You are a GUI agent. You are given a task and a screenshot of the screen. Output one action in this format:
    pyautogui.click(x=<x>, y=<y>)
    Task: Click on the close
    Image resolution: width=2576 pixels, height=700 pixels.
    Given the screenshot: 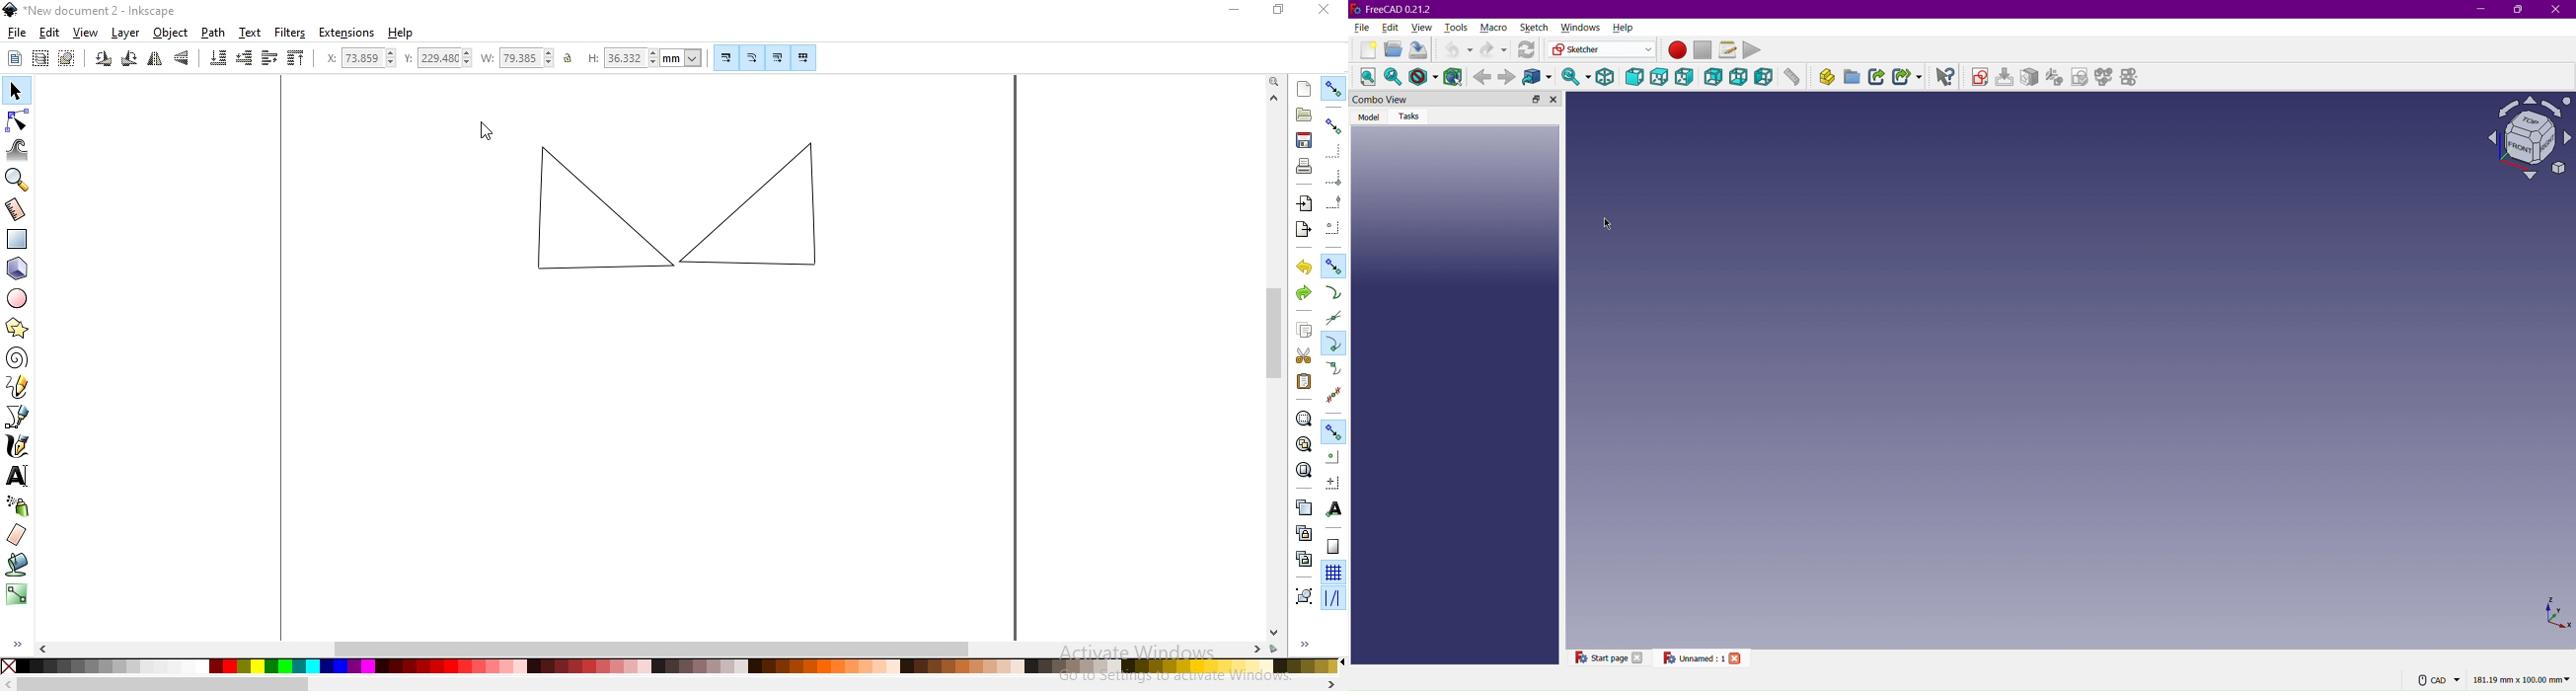 What is the action you would take?
    pyautogui.click(x=1554, y=100)
    